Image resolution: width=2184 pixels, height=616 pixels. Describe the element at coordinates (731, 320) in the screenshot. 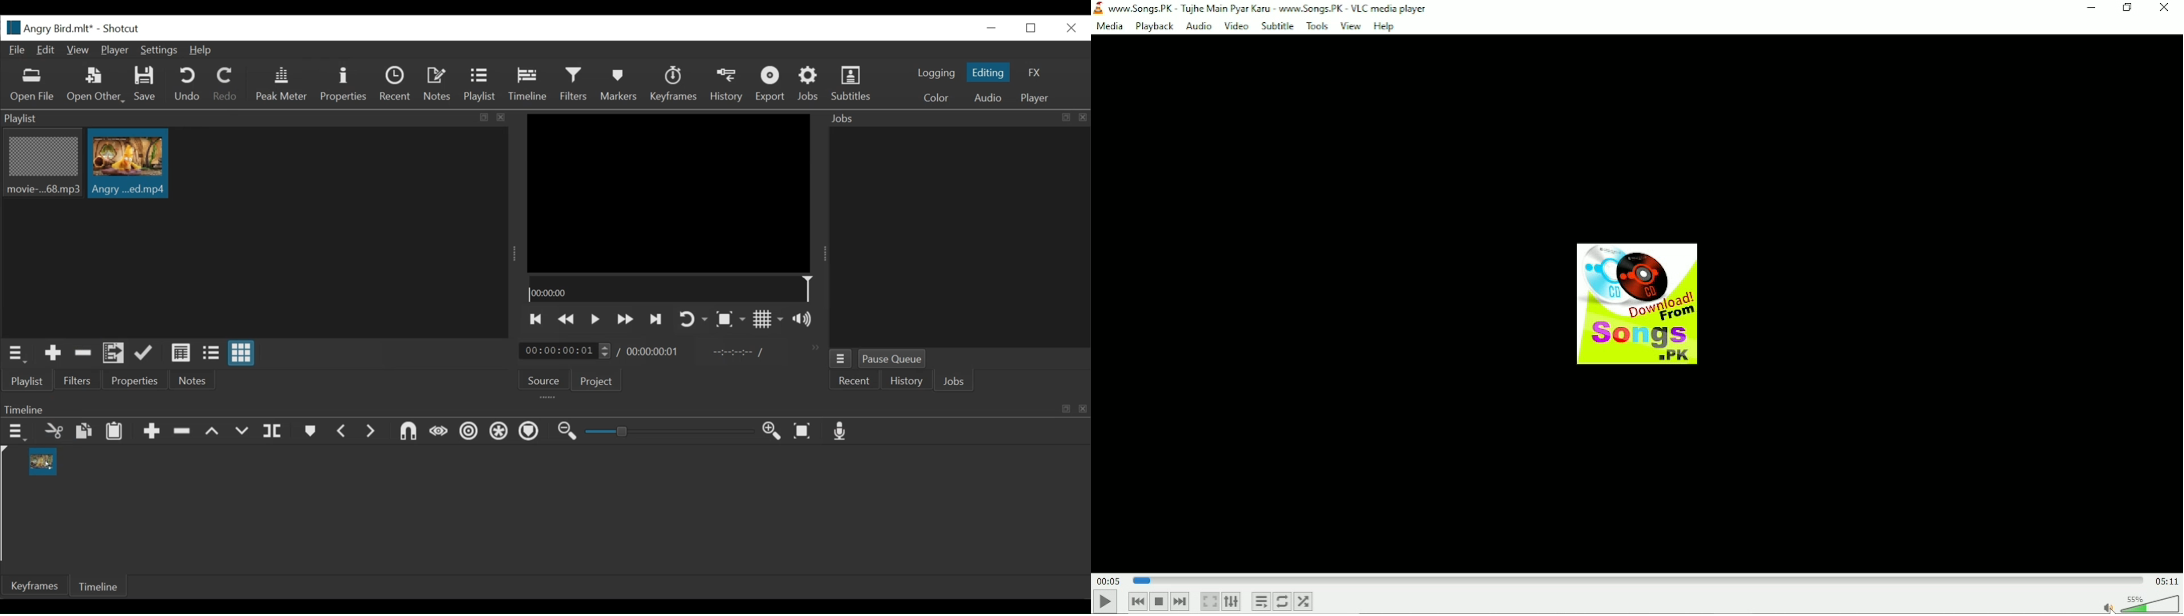

I see `Toggle Zoom` at that location.